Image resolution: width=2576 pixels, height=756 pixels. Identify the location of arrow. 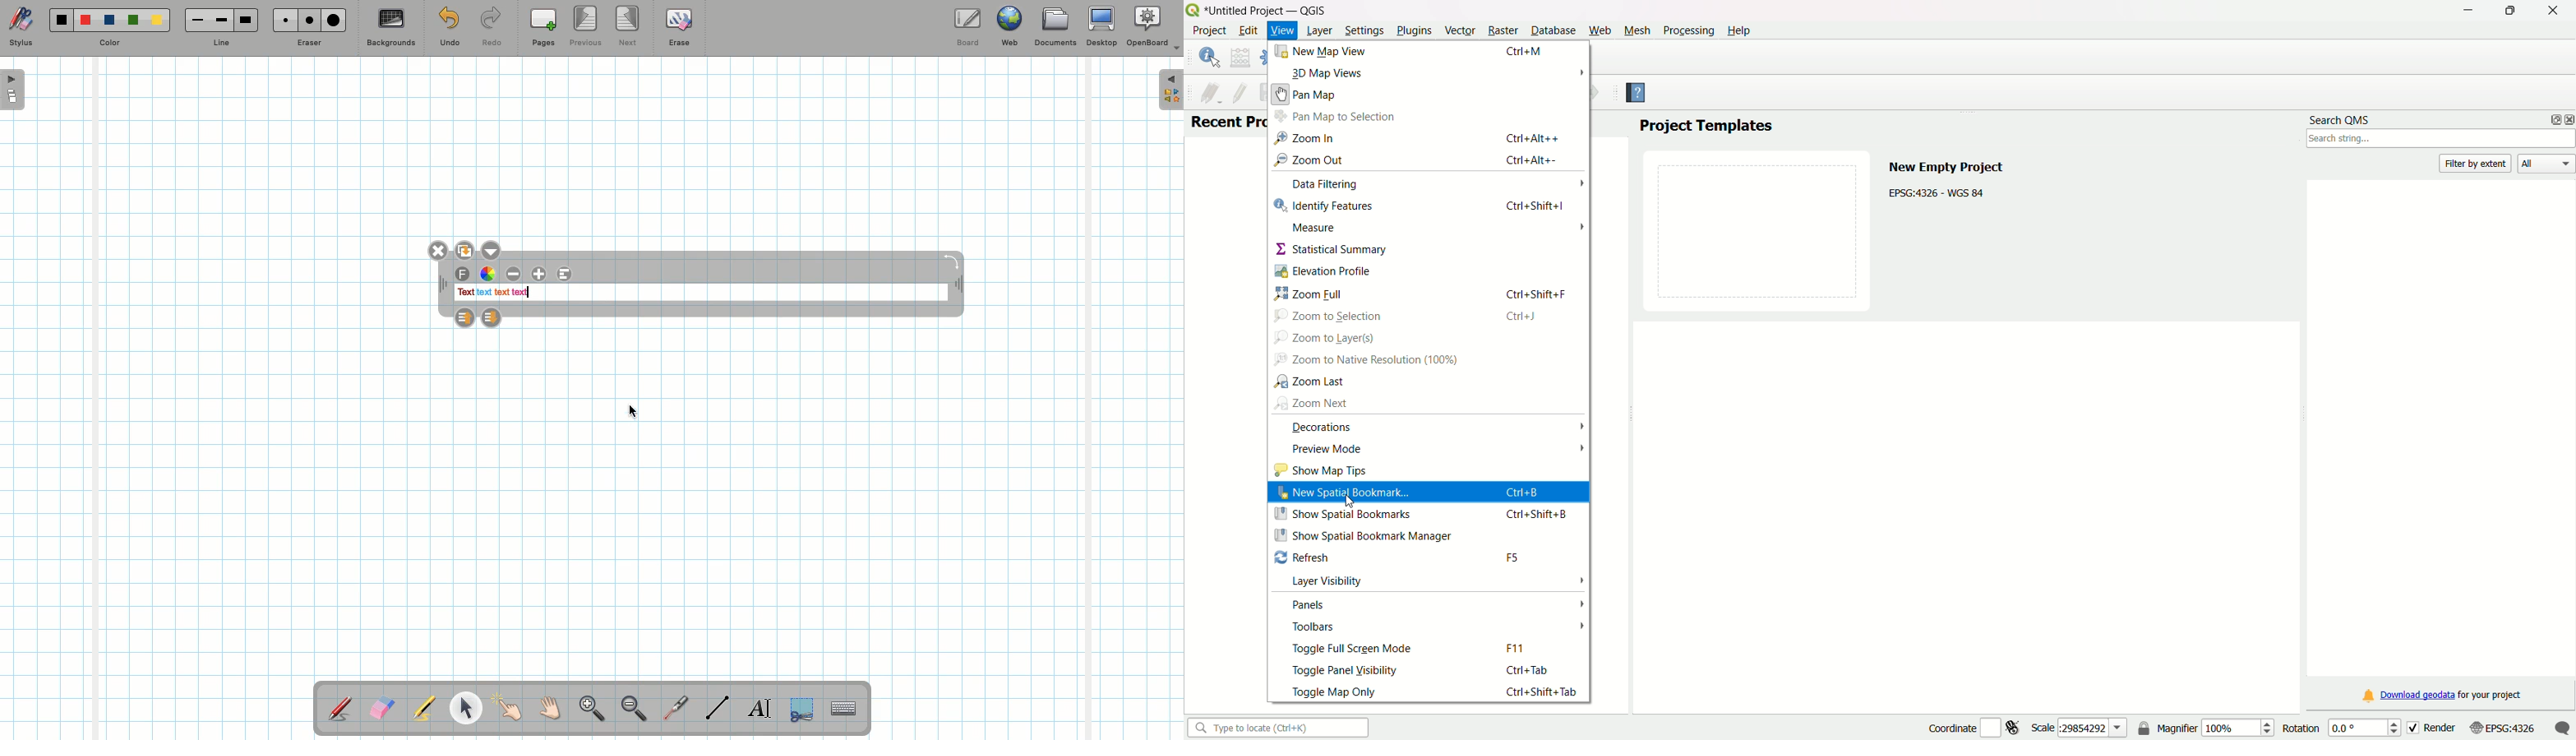
(1580, 71).